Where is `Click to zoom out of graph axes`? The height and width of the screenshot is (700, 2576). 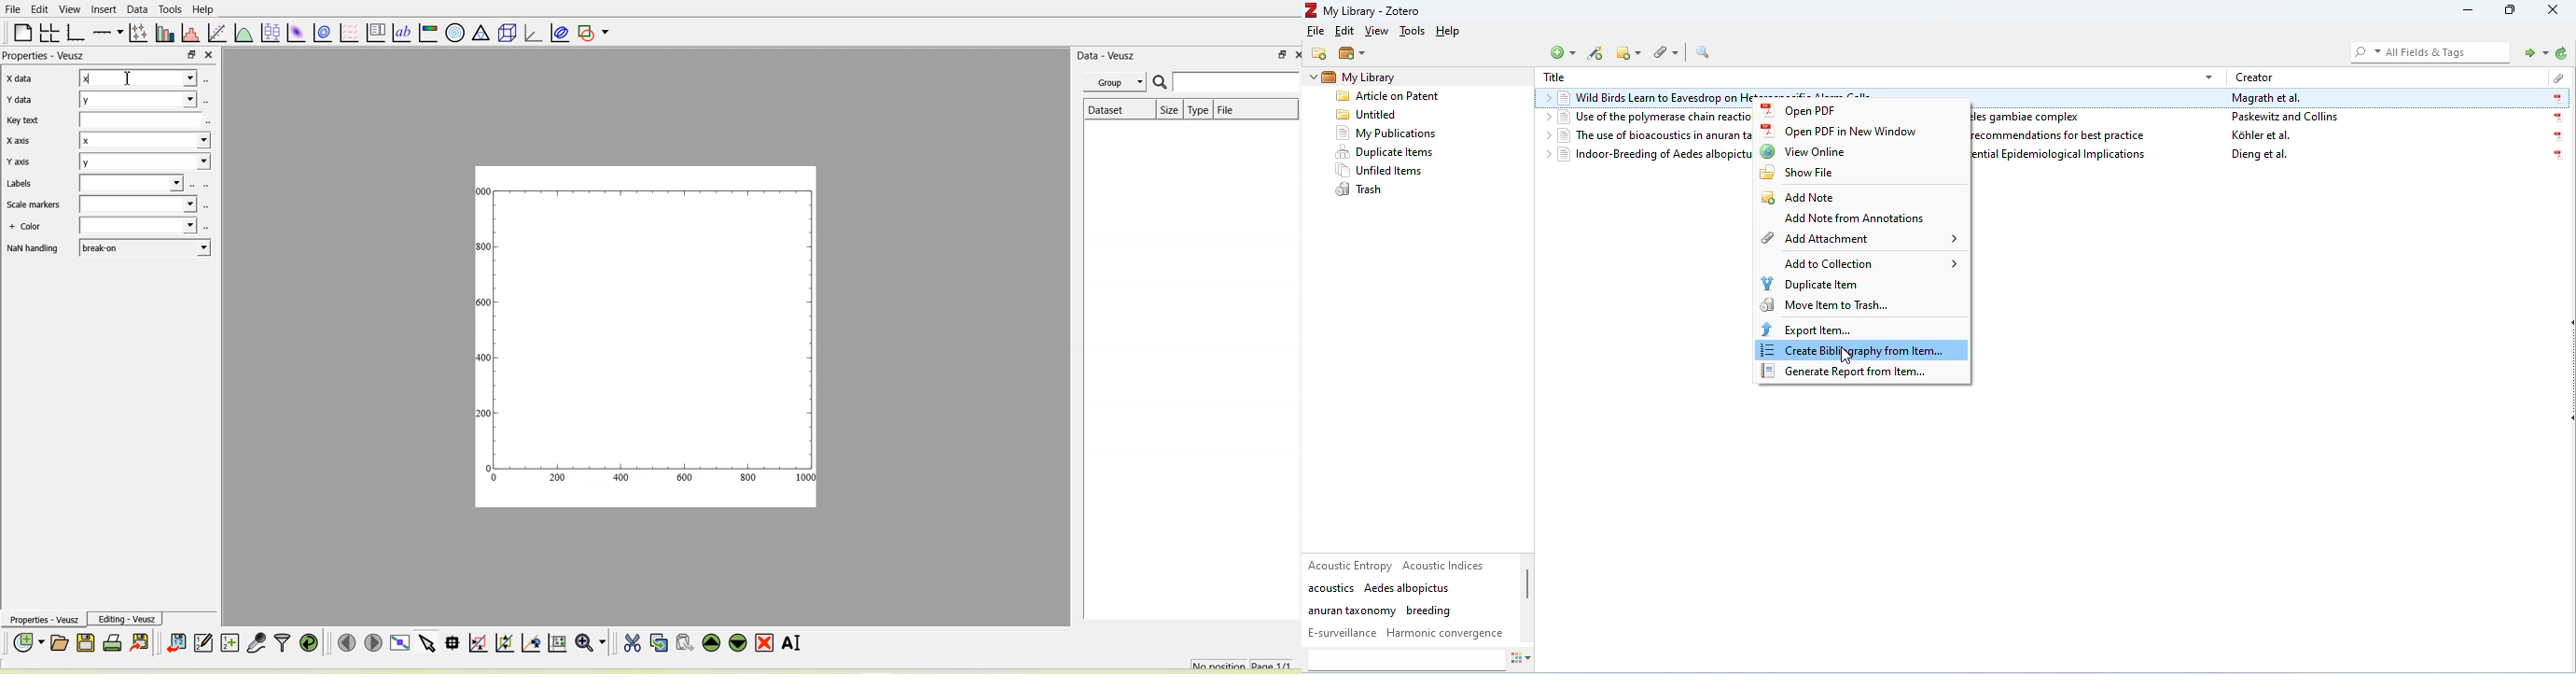 Click to zoom out of graph axes is located at coordinates (506, 644).